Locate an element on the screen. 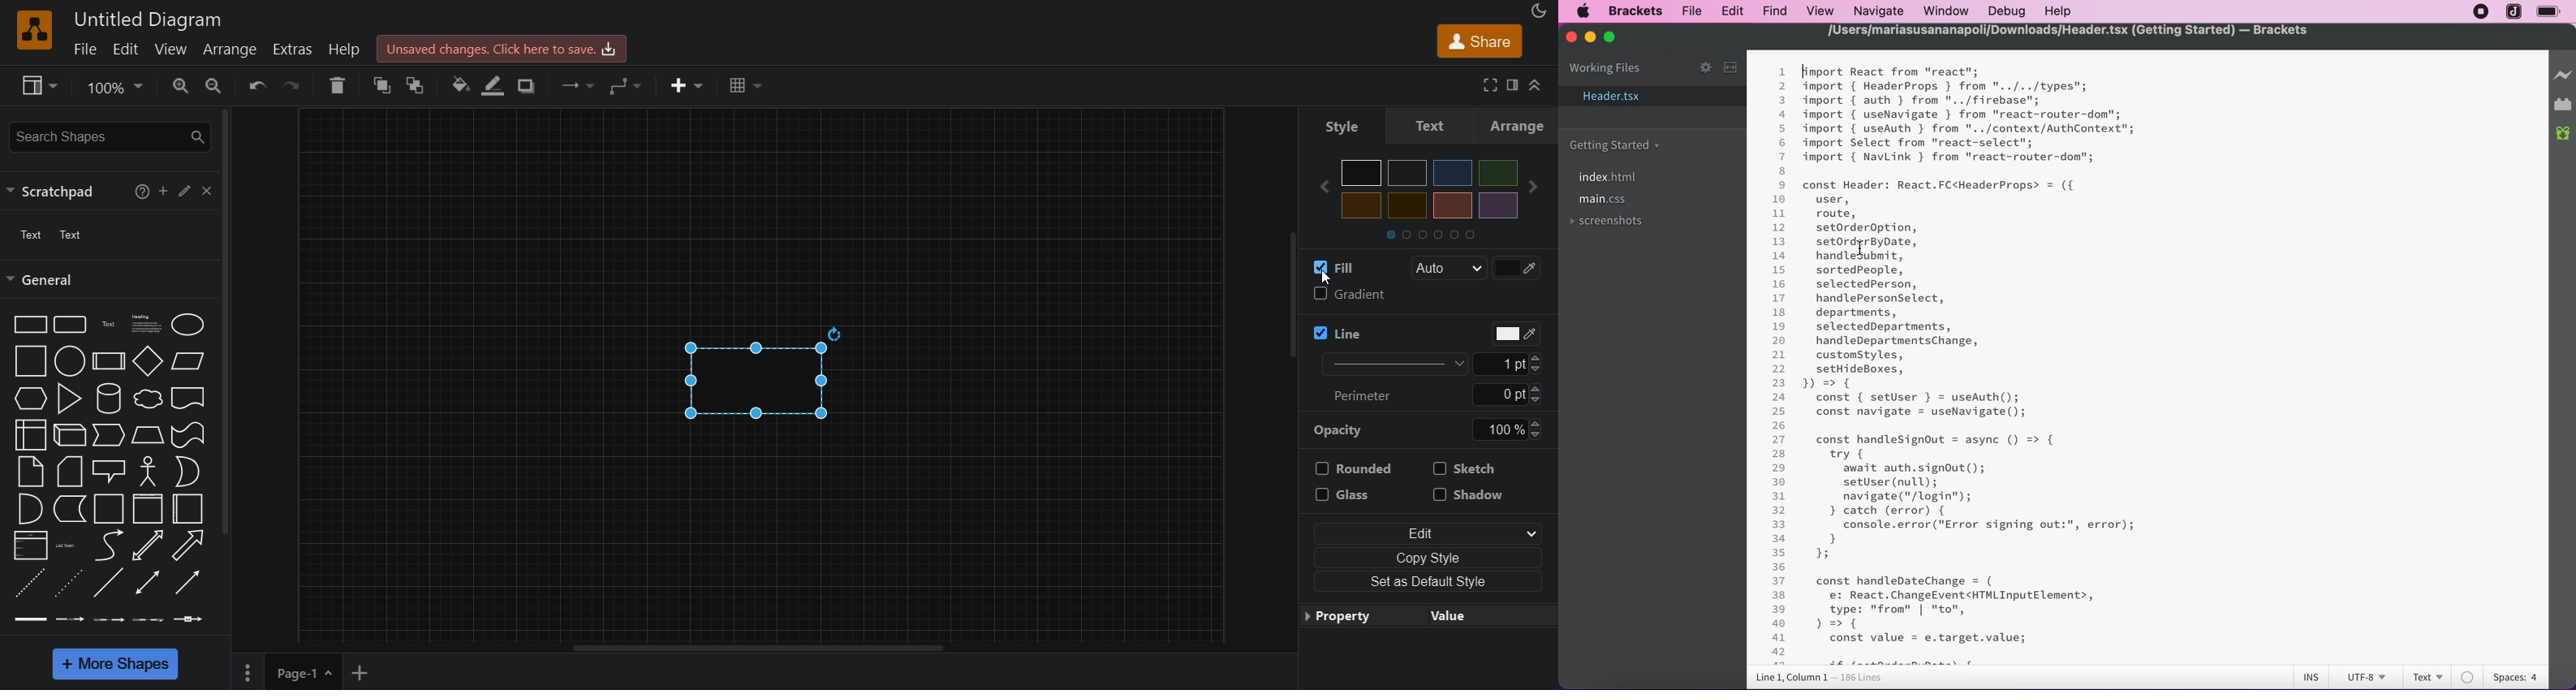 This screenshot has height=700, width=2576. rectangle is located at coordinates (29, 324).